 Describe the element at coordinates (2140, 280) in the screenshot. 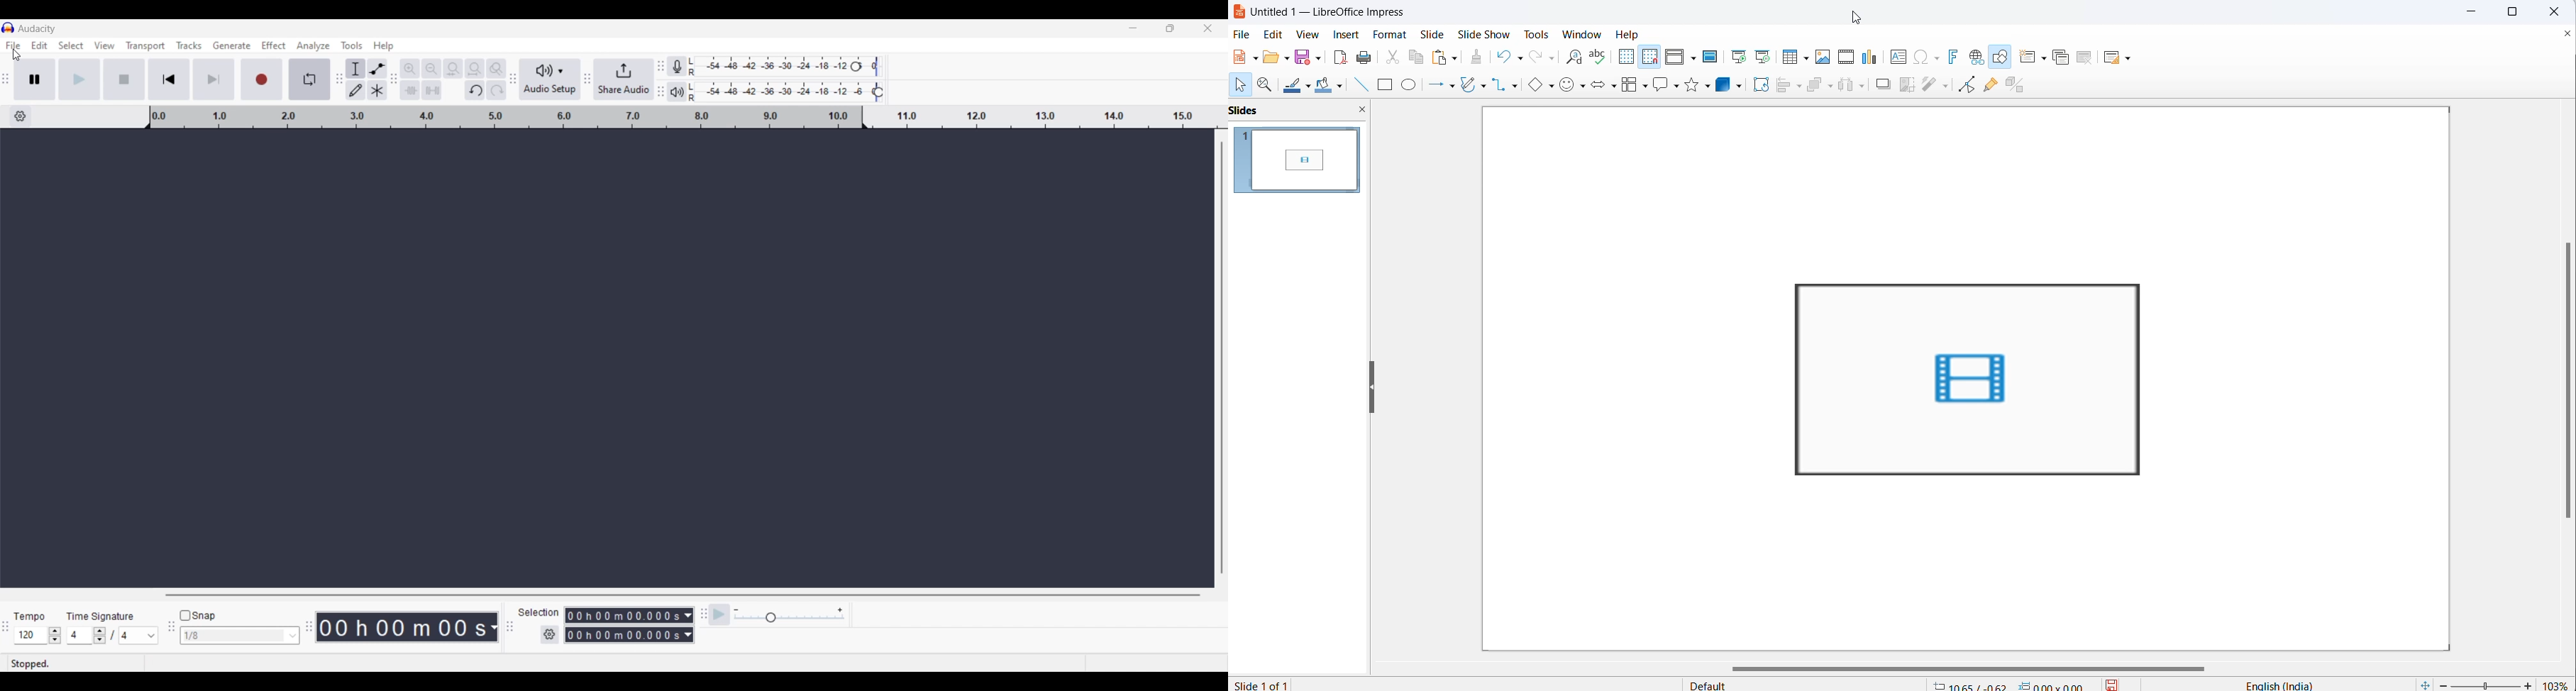

I see `selection markup` at that location.